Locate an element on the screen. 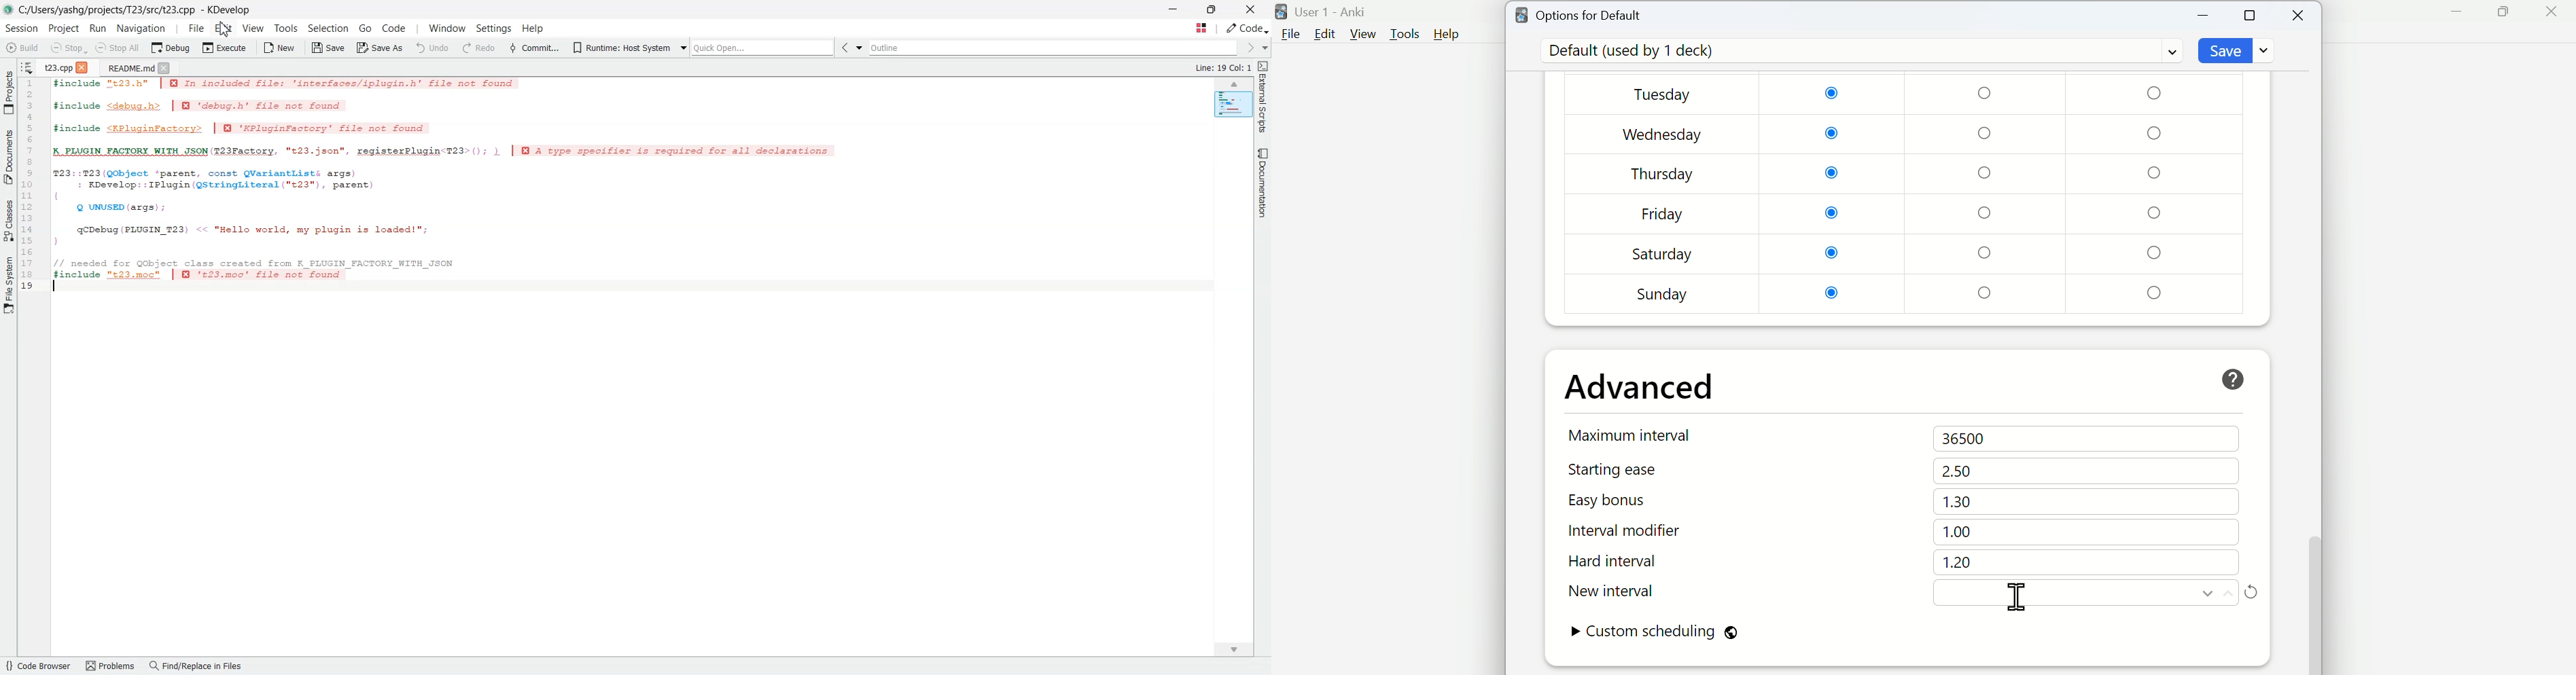 The image size is (2576, 700). 1.30 is located at coordinates (1957, 501).